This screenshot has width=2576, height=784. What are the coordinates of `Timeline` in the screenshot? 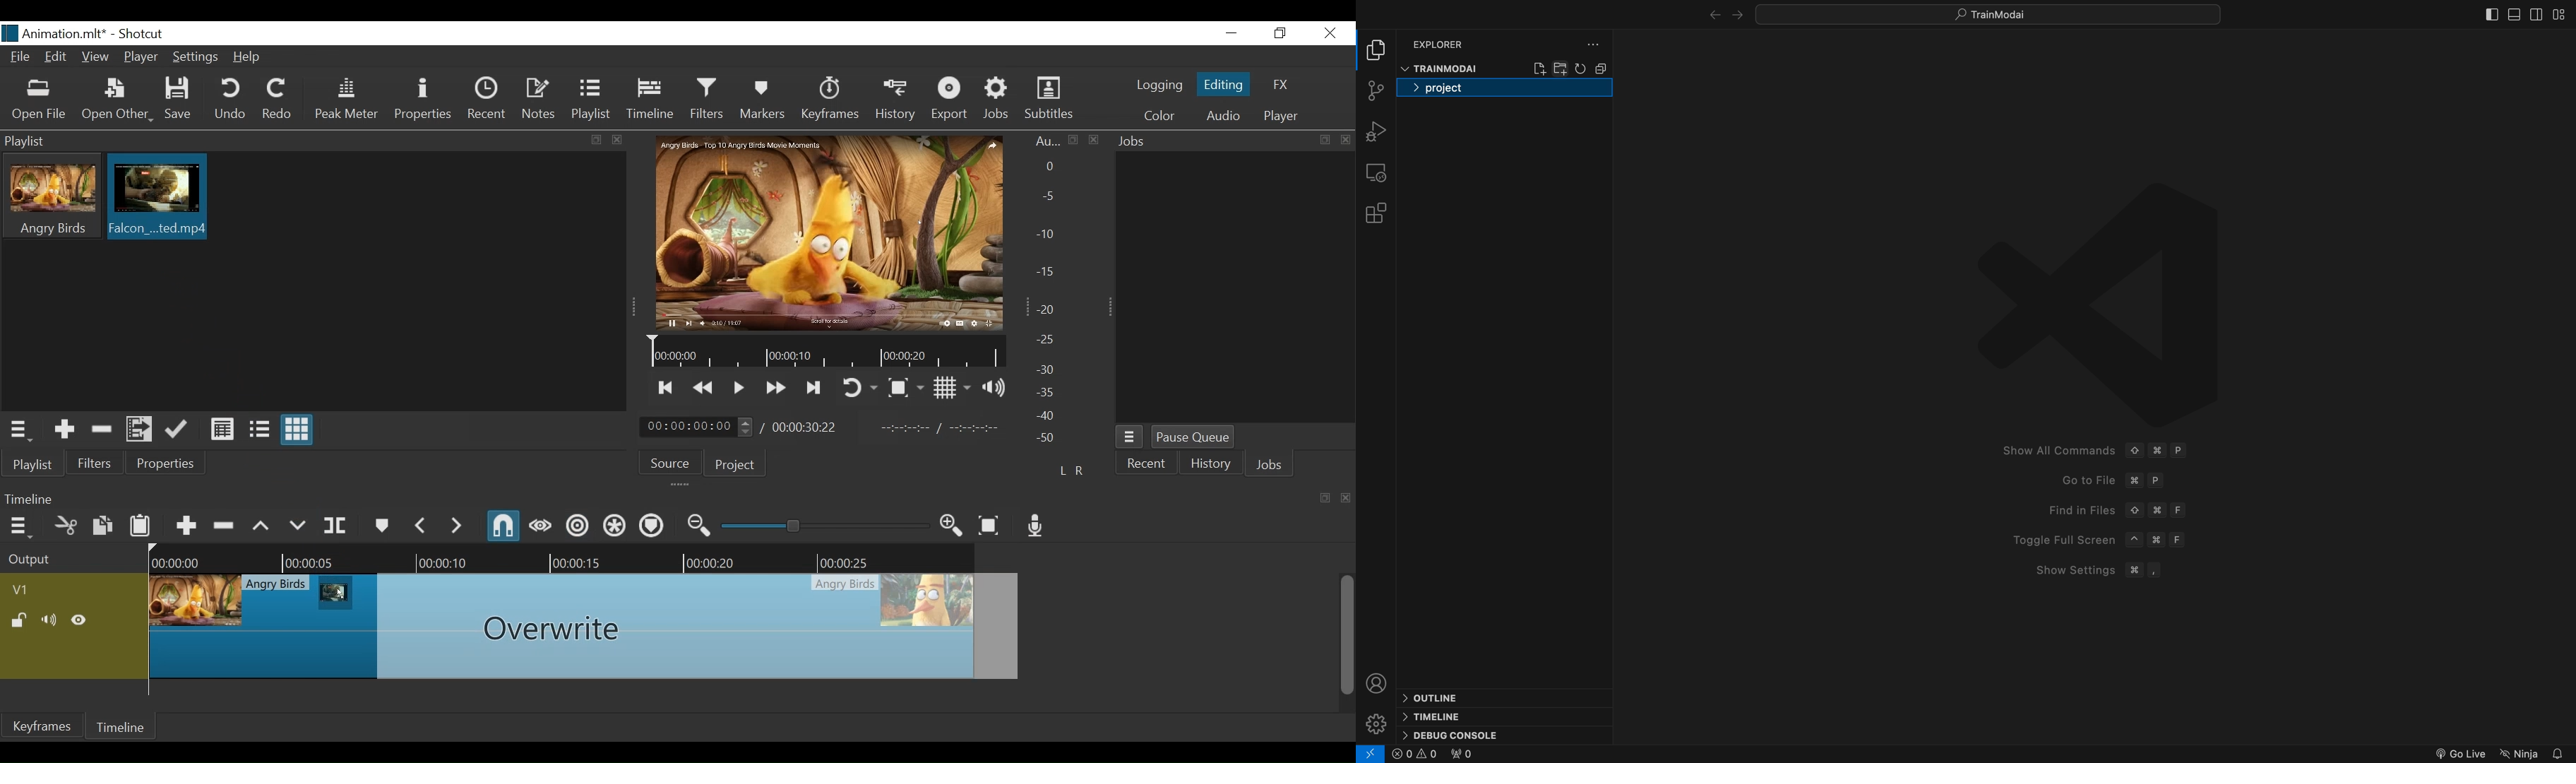 It's located at (125, 726).